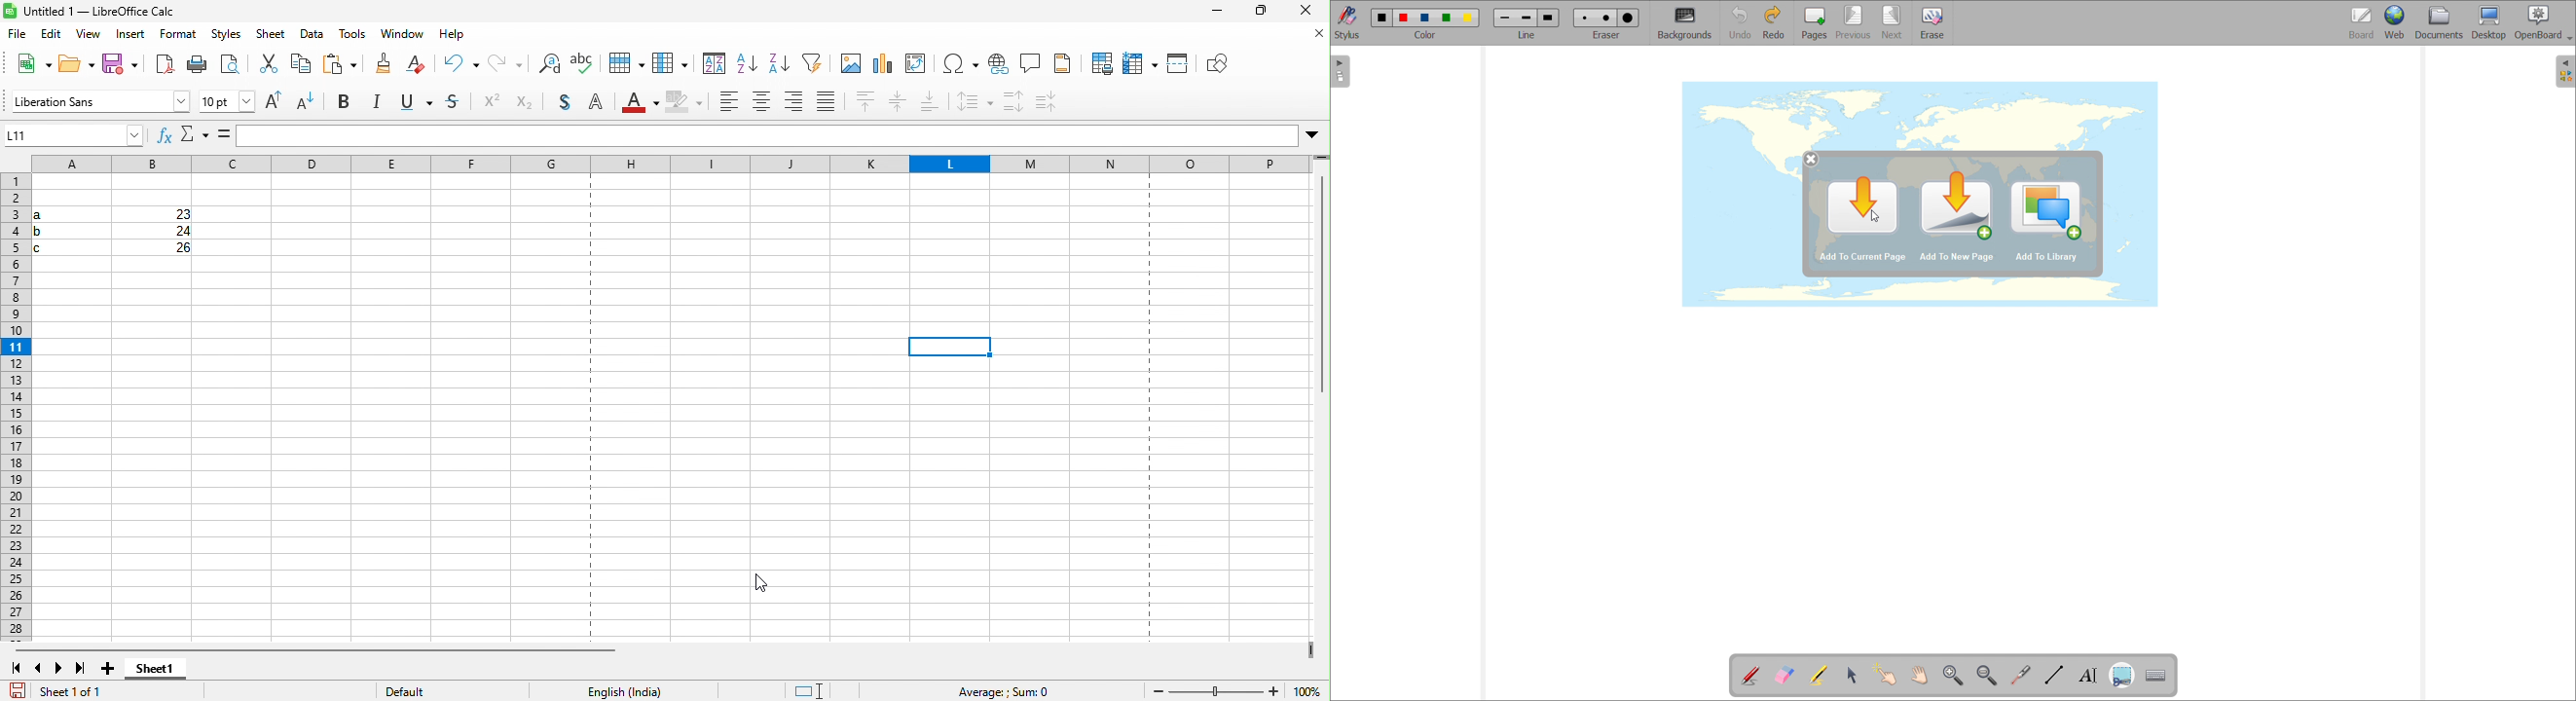  I want to click on average sum=0, so click(1000, 689).